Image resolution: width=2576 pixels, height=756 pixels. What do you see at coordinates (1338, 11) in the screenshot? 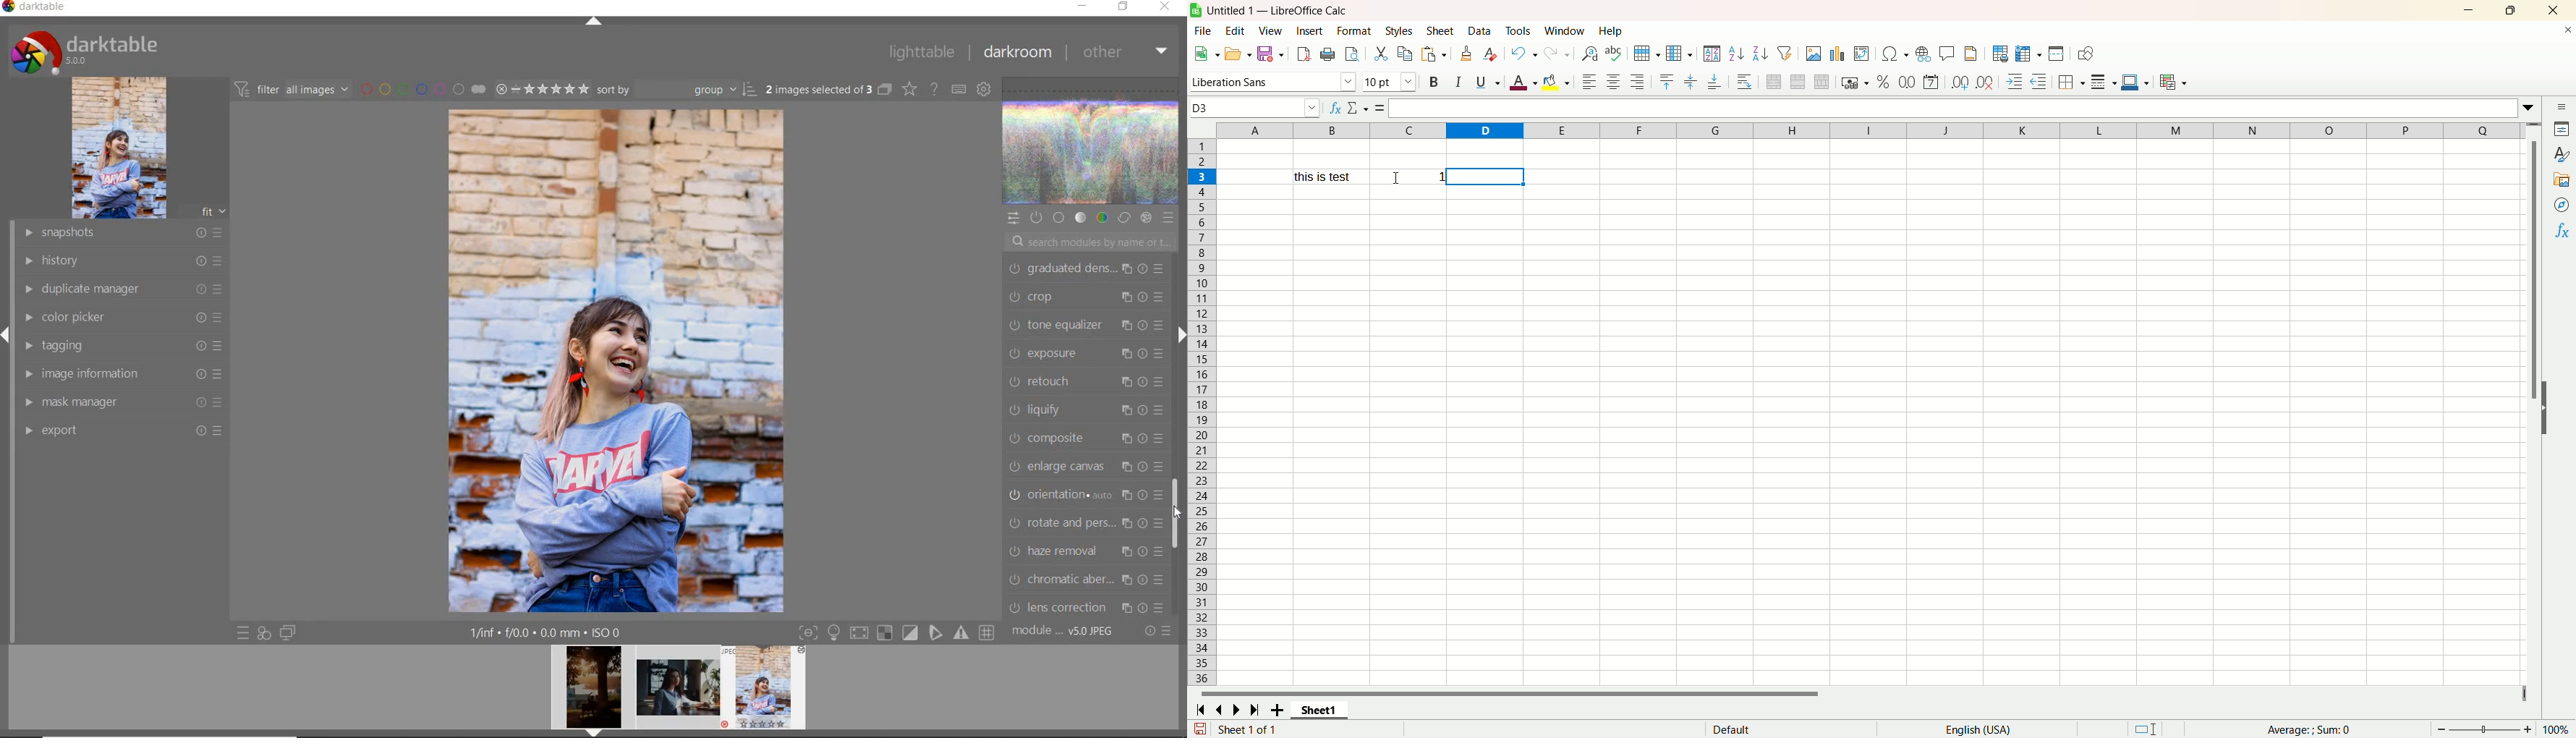
I see `document name` at bounding box center [1338, 11].